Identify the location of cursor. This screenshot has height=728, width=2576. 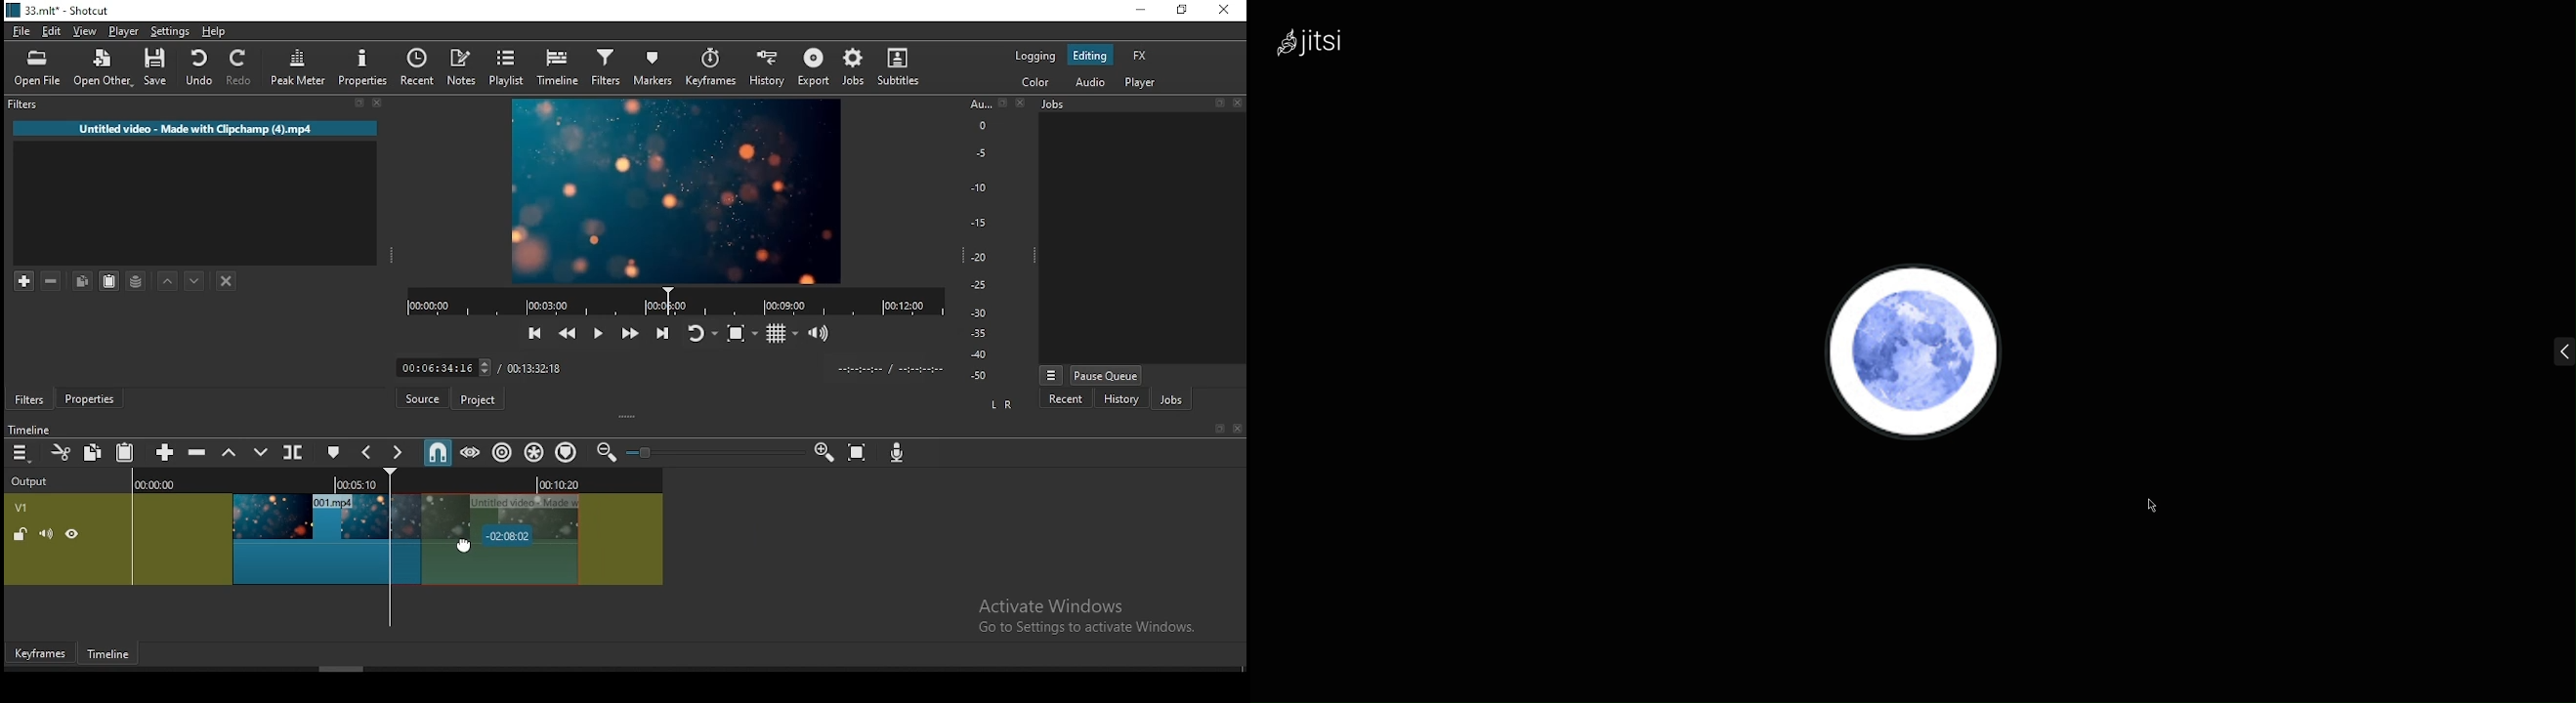
(481, 541).